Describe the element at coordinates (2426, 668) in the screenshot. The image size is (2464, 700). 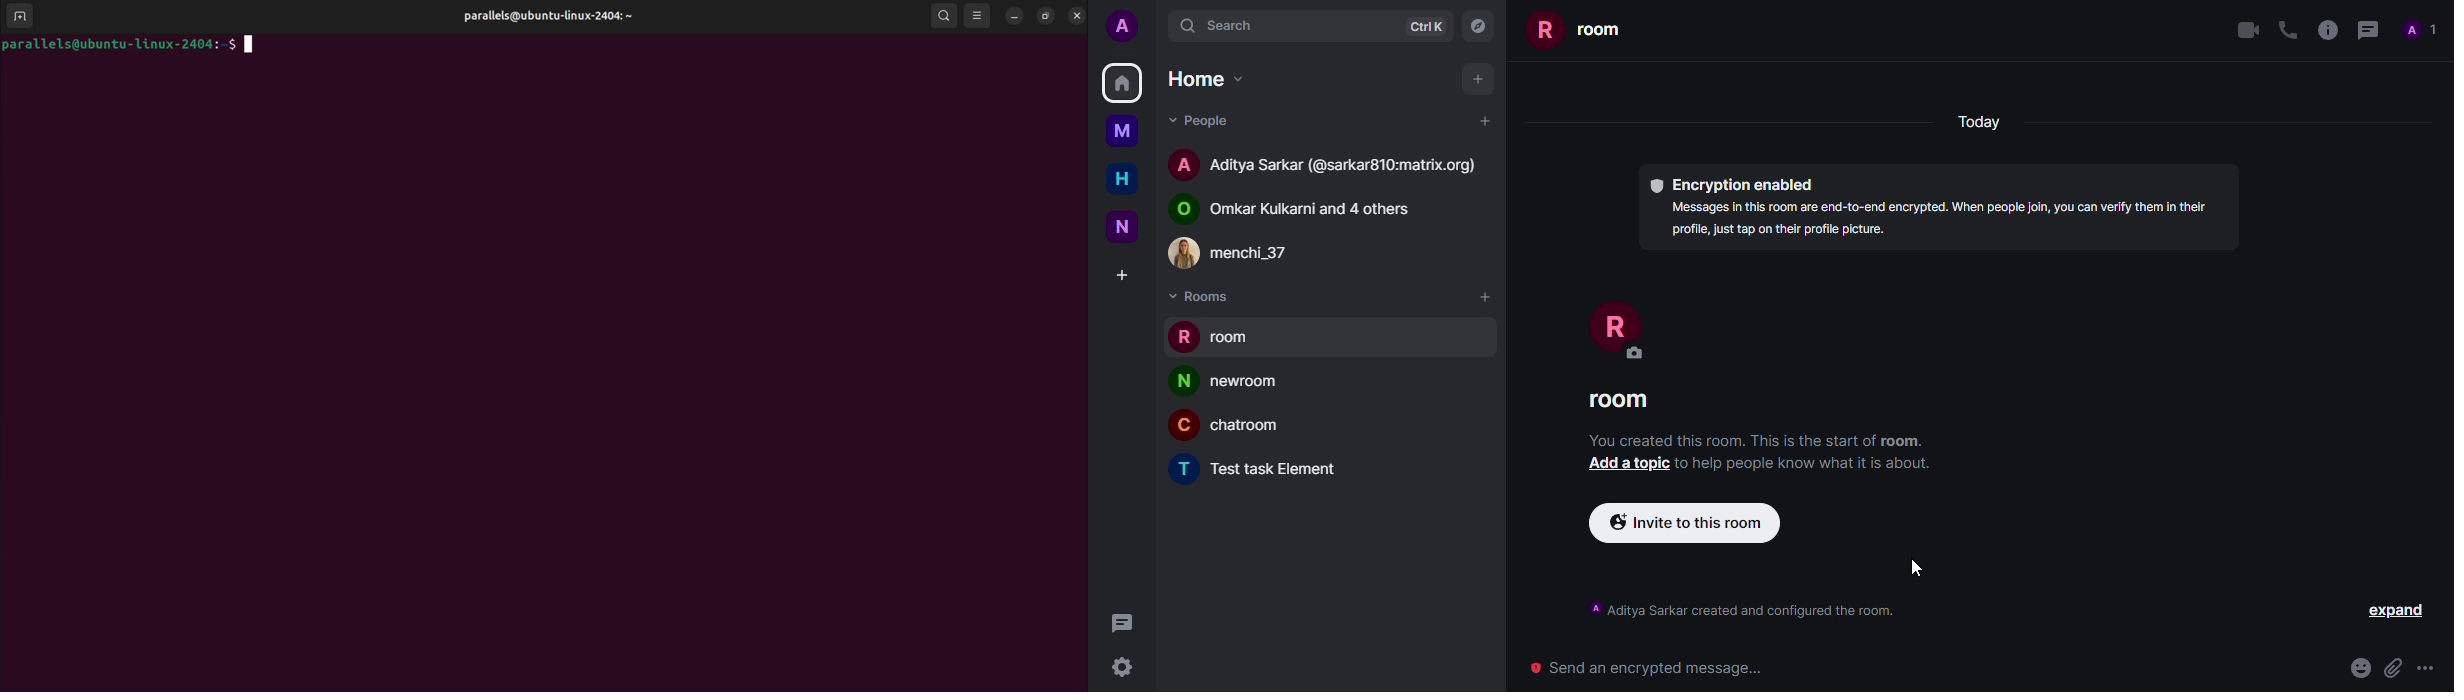
I see `more` at that location.